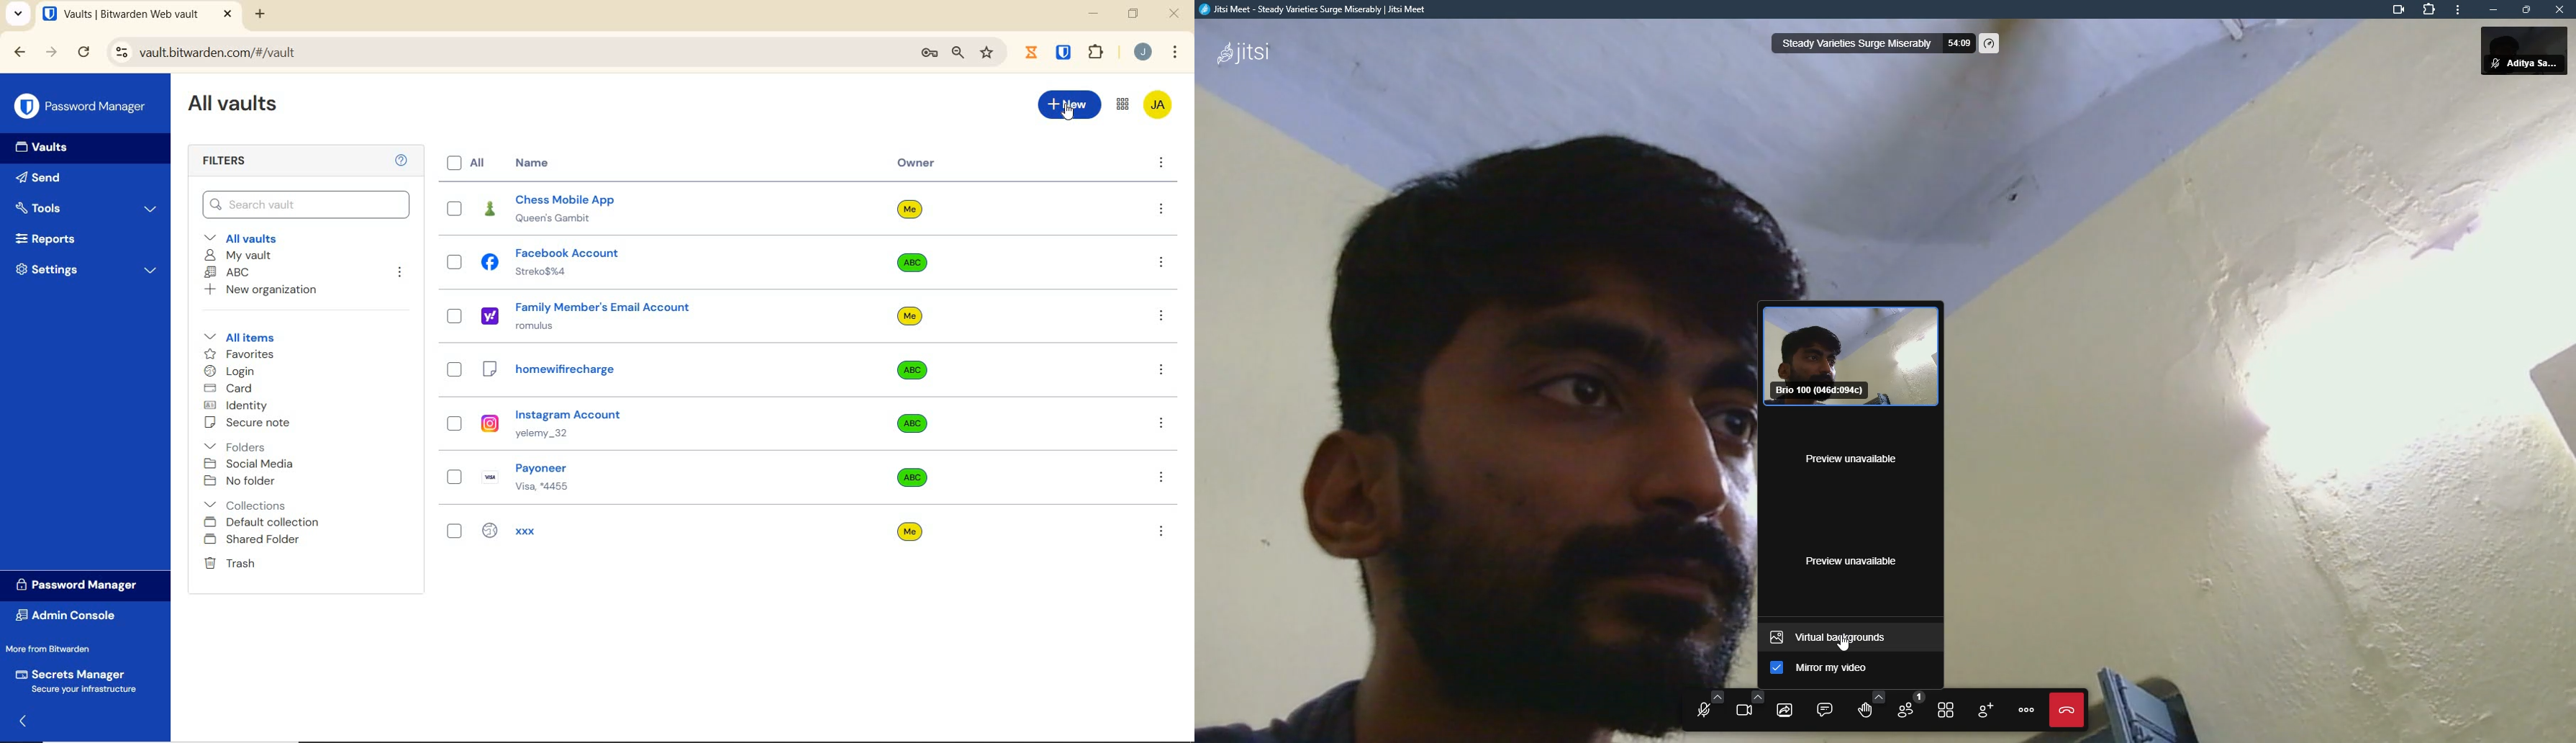 The width and height of the screenshot is (2576, 756). What do you see at coordinates (1163, 423) in the screenshot?
I see `more options` at bounding box center [1163, 423].